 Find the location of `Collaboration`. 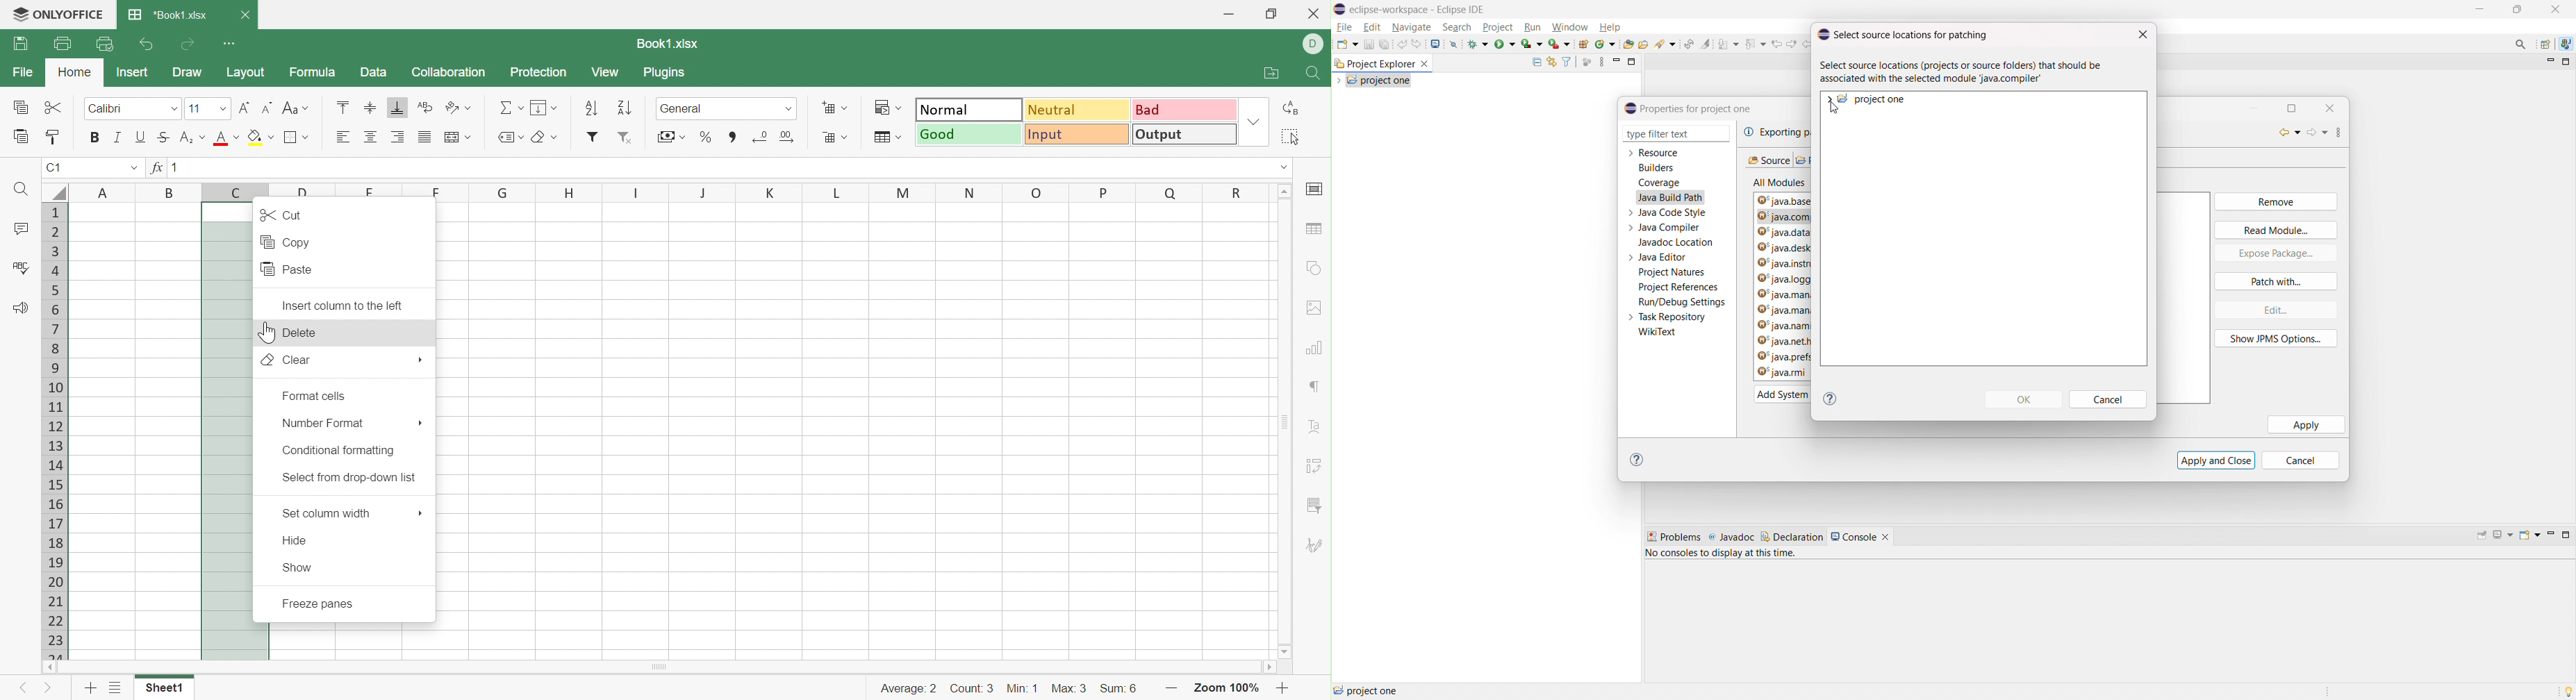

Collaboration is located at coordinates (449, 71).